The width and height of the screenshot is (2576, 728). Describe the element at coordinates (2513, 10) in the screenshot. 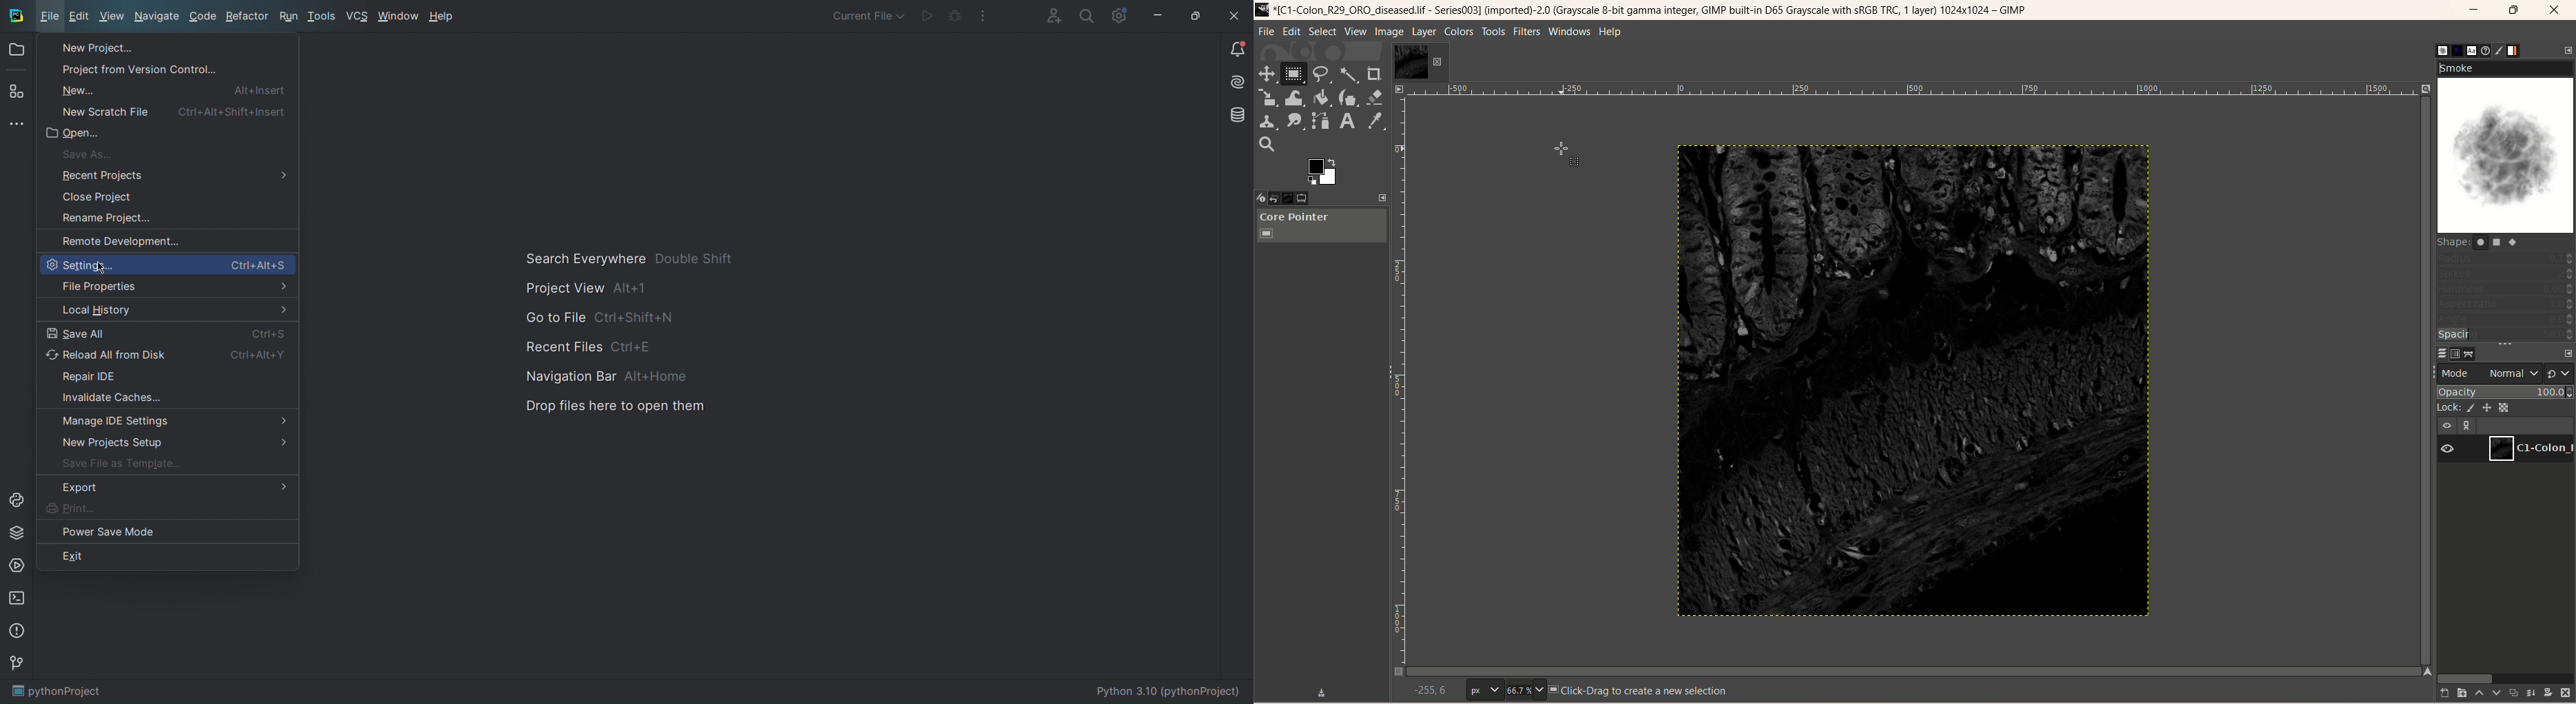

I see `maximize` at that location.